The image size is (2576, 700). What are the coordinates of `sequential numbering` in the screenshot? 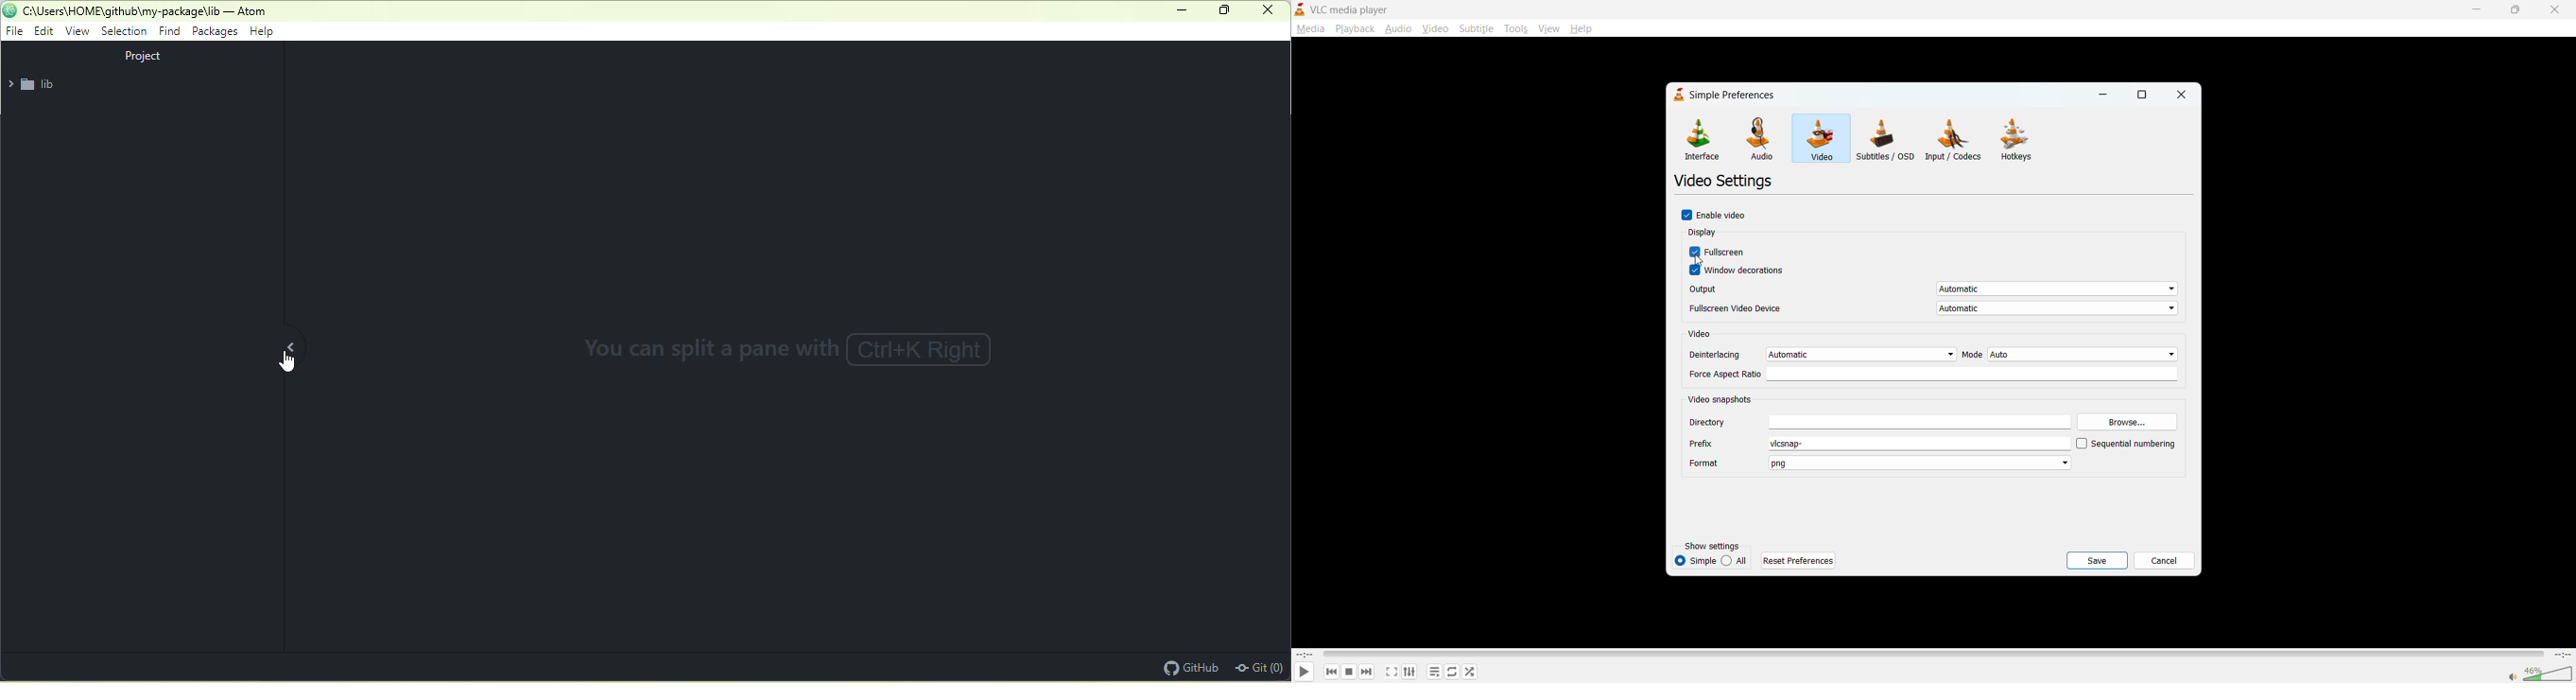 It's located at (2126, 445).